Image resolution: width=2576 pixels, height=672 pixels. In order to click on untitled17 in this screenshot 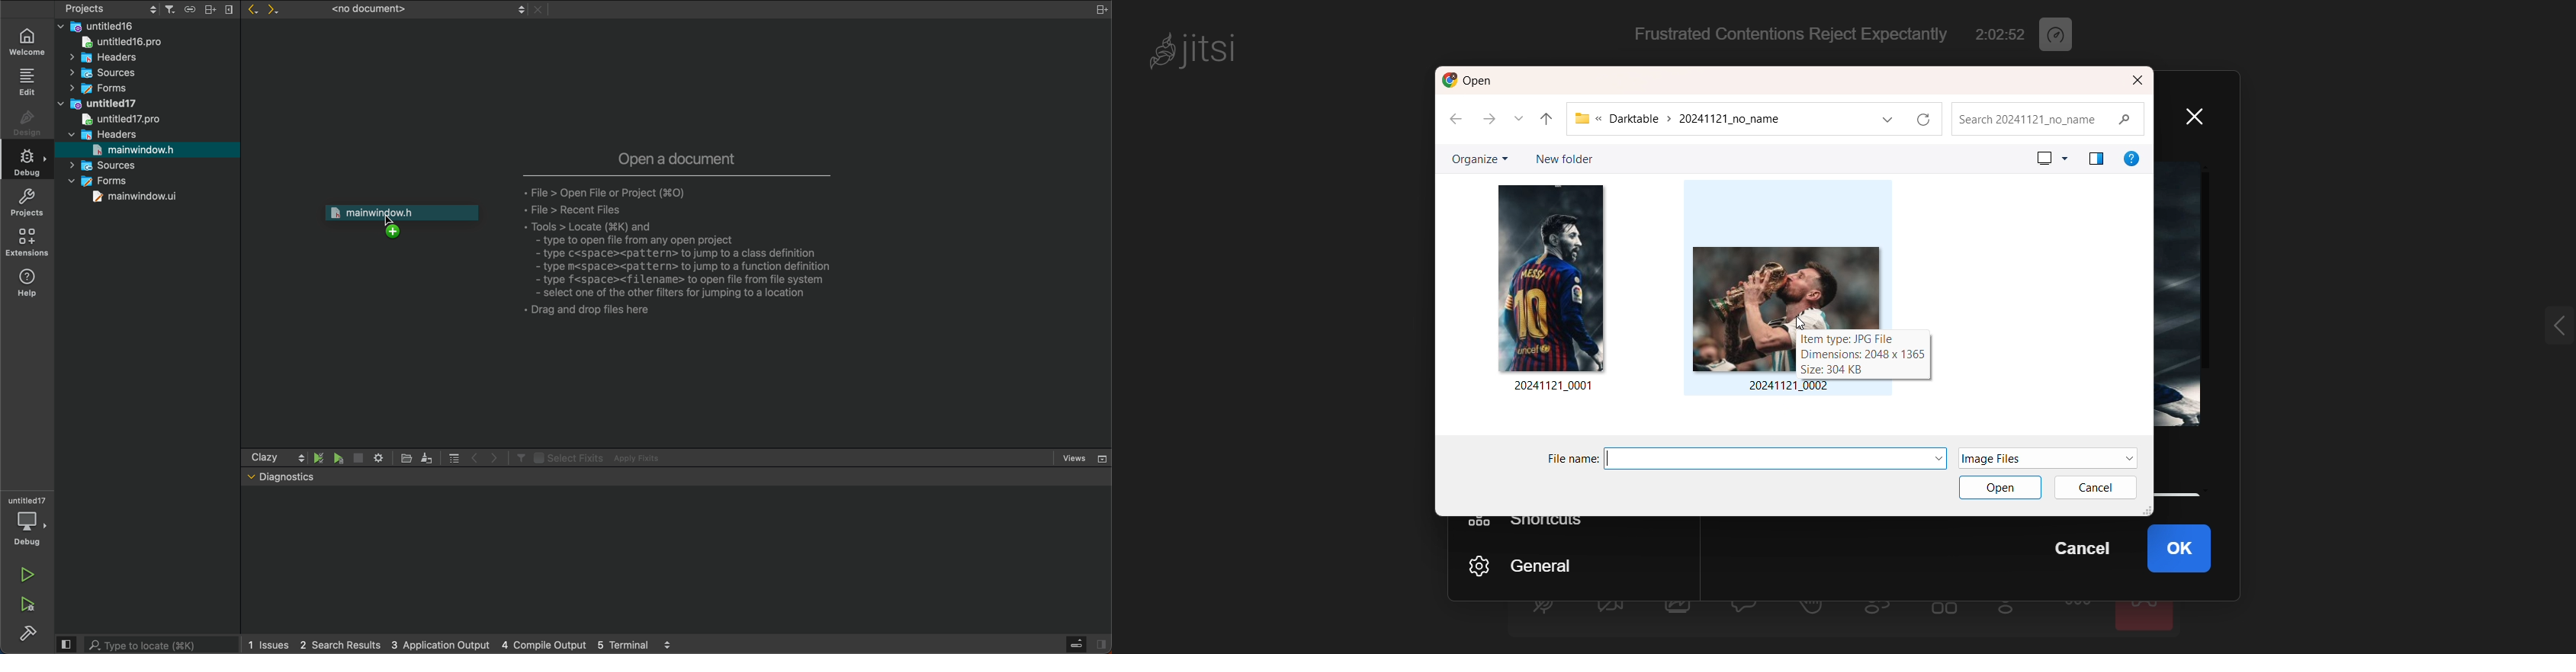, I will do `click(100, 102)`.